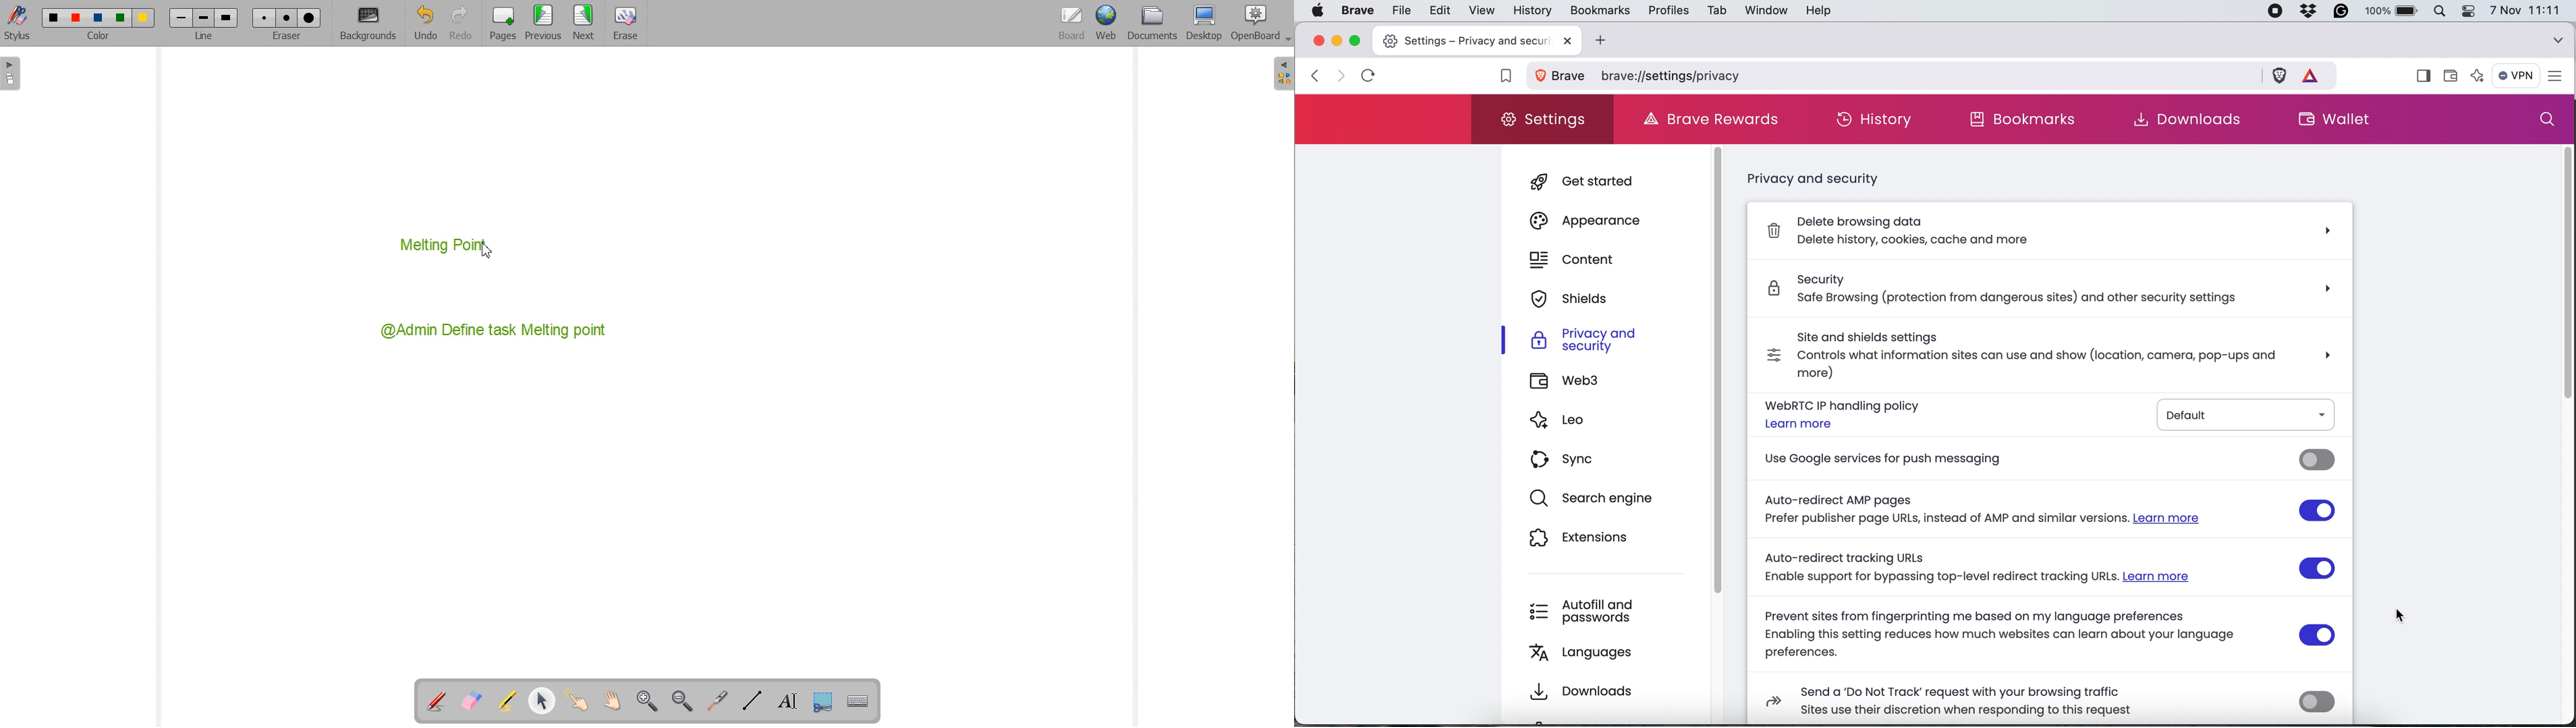 The height and width of the screenshot is (728, 2576). What do you see at coordinates (2026, 120) in the screenshot?
I see `bookmarks` at bounding box center [2026, 120].